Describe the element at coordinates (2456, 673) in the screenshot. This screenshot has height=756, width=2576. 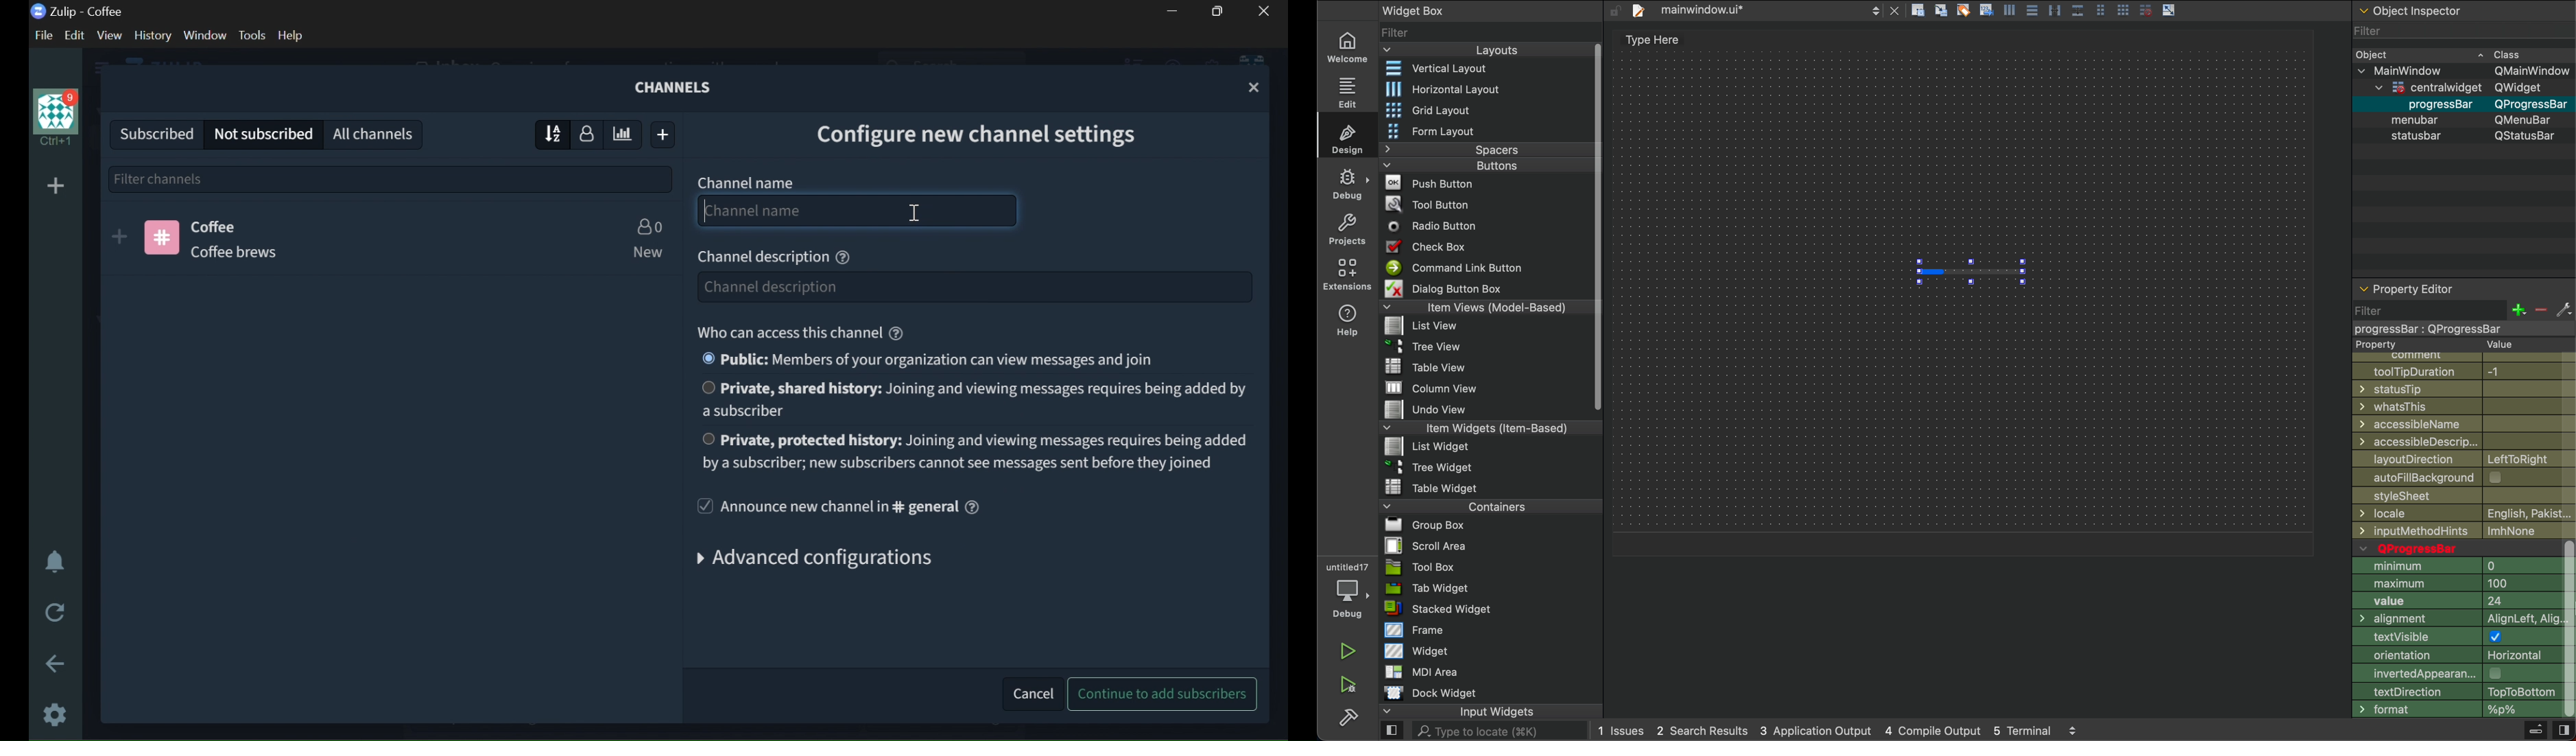
I see `appereance` at that location.